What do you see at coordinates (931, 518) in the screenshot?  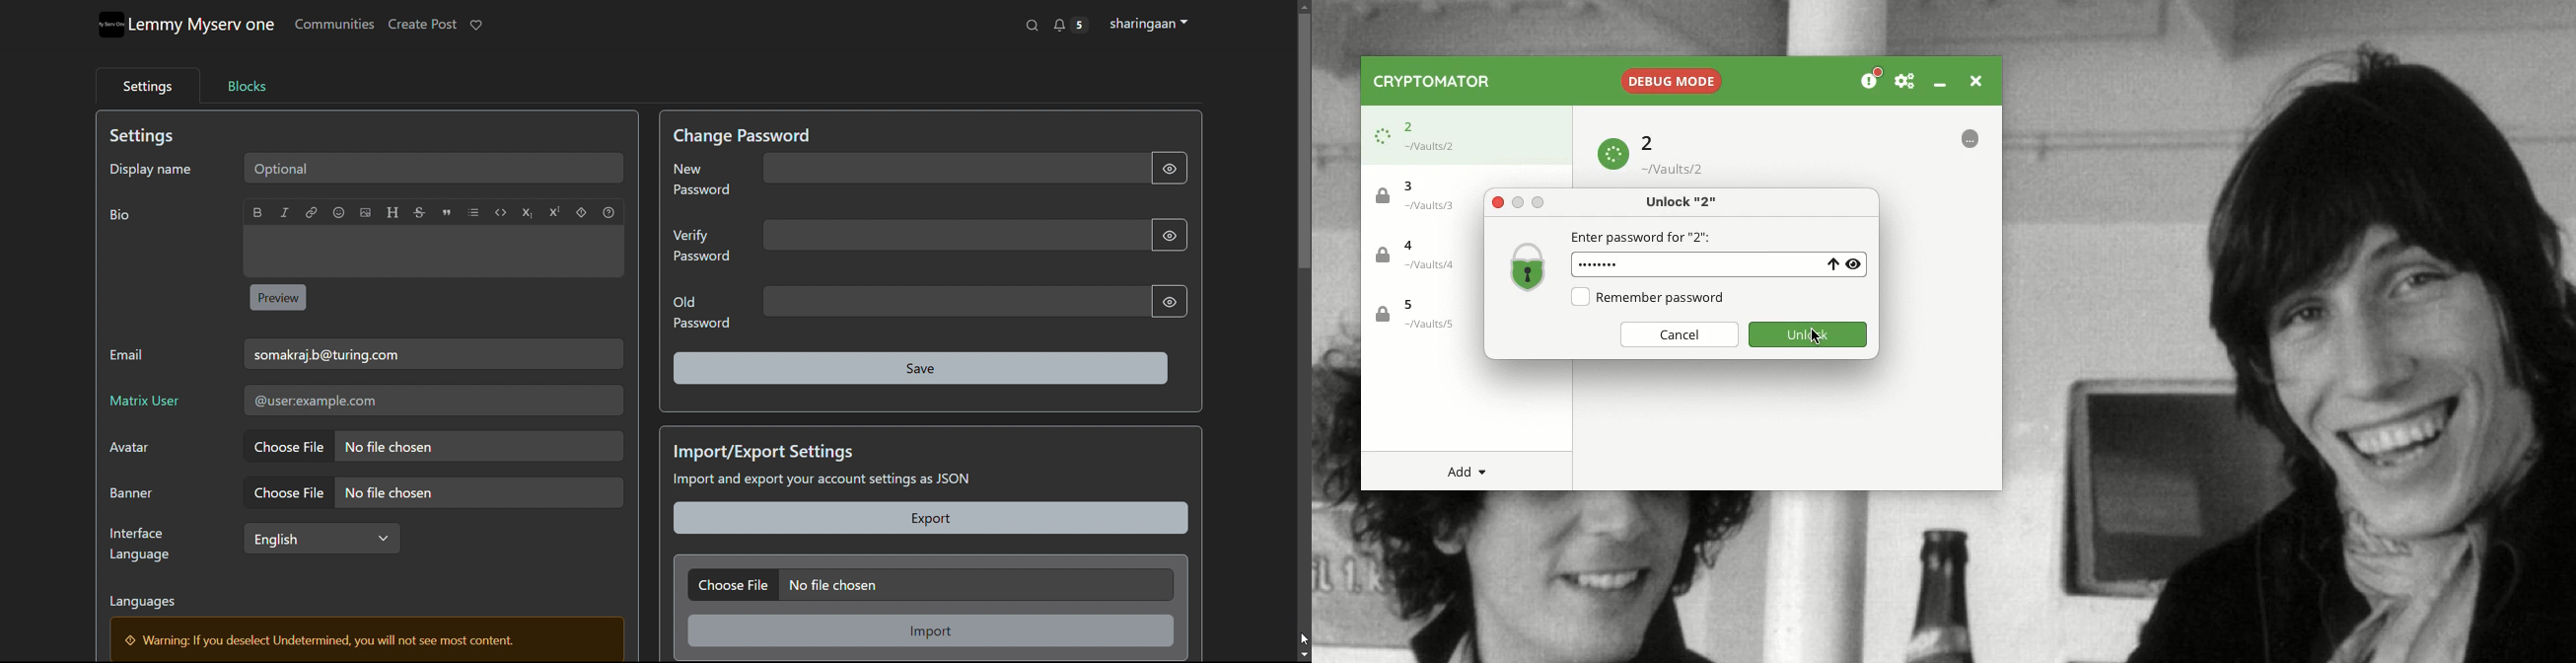 I see `export` at bounding box center [931, 518].